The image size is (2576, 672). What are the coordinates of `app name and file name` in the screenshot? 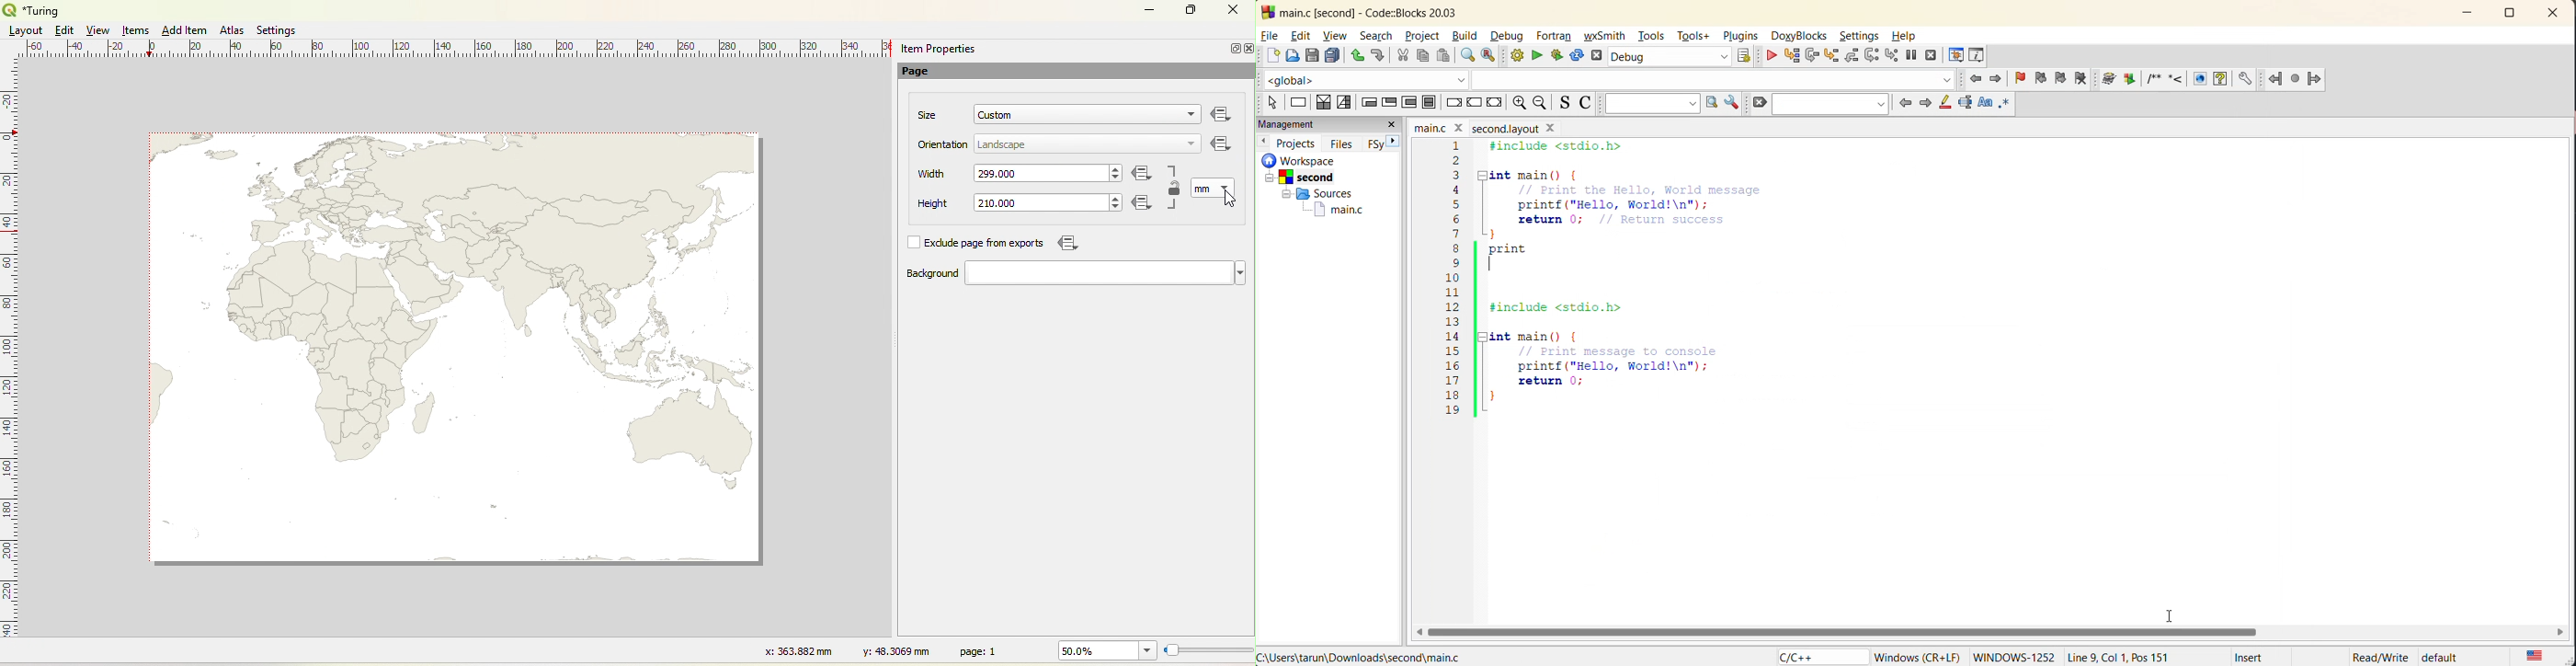 It's located at (1386, 12).